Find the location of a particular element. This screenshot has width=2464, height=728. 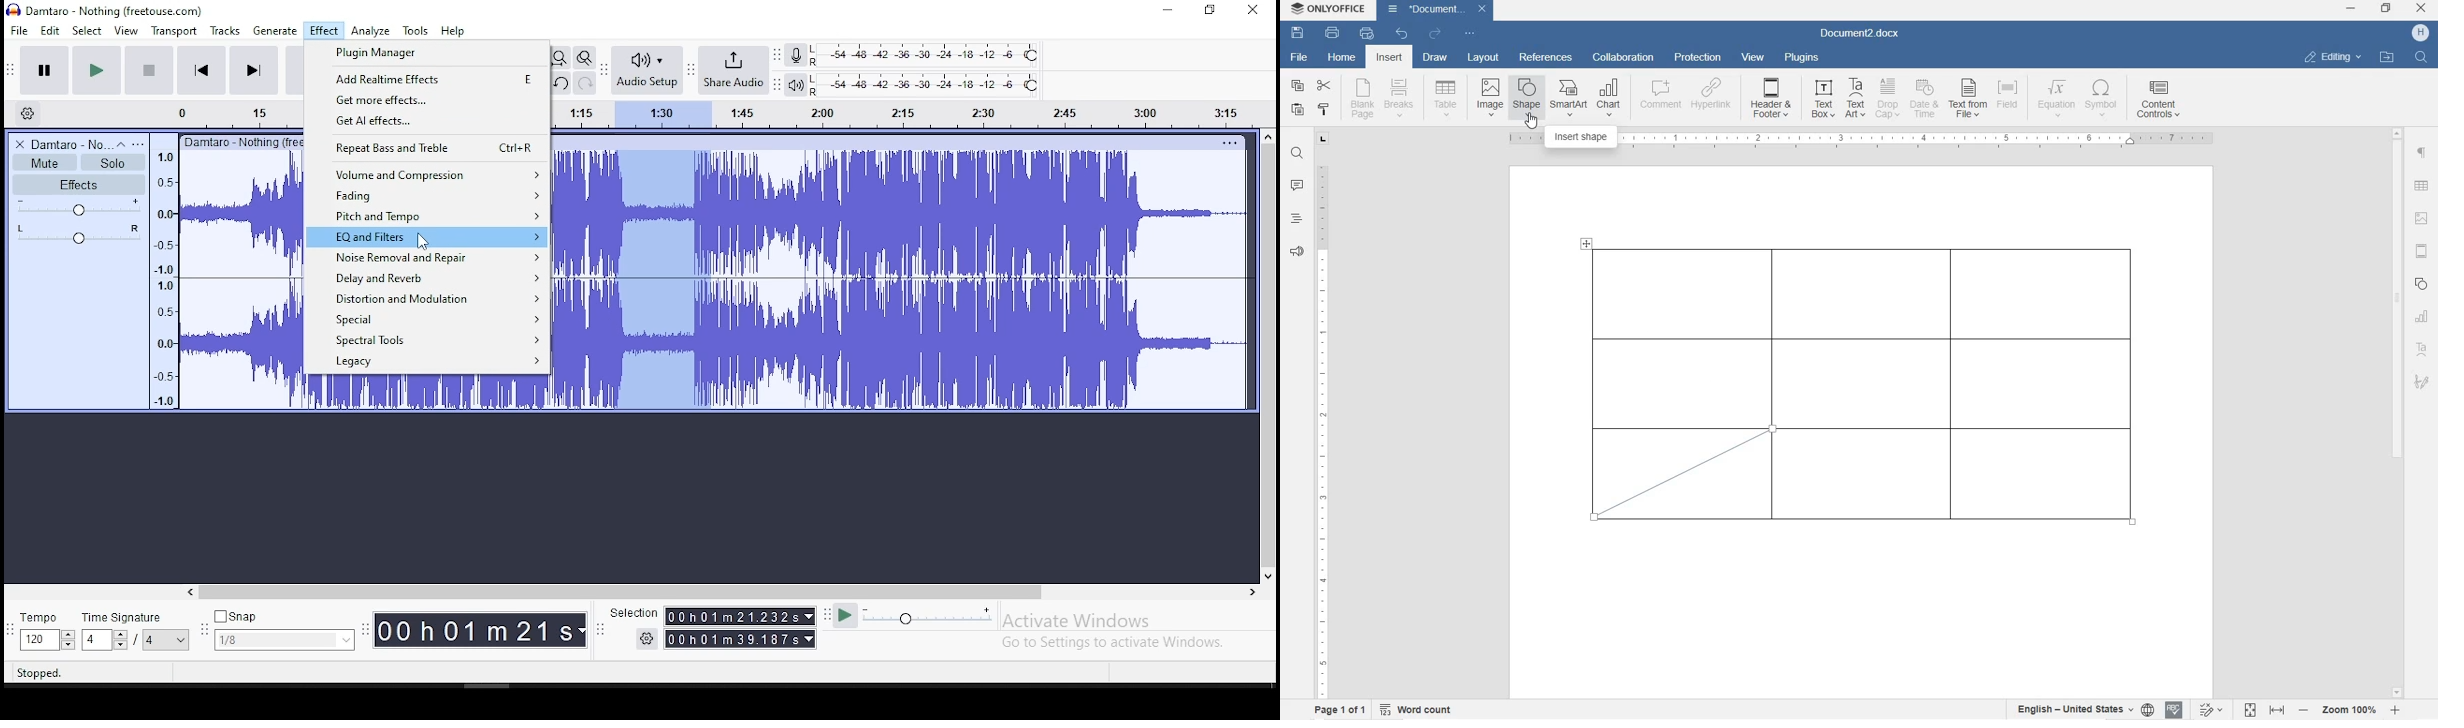

drop down is located at coordinates (807, 616).